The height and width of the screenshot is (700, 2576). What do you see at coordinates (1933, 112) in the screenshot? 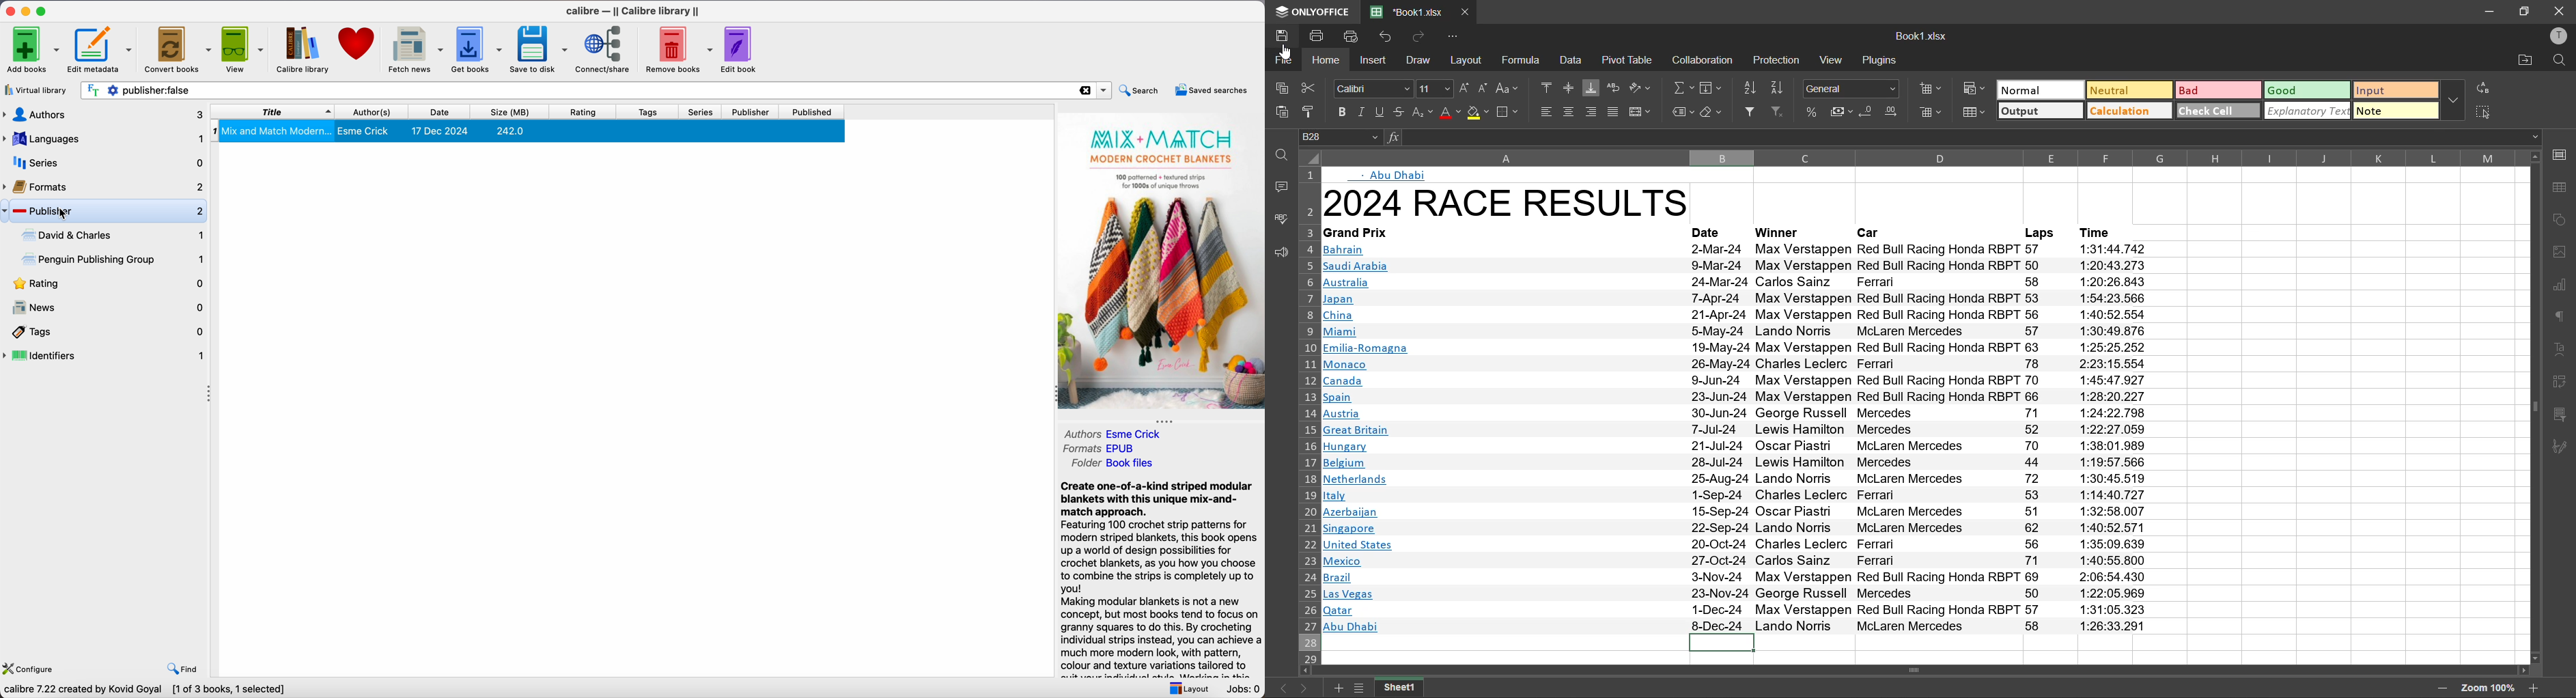
I see `delete cells` at bounding box center [1933, 112].